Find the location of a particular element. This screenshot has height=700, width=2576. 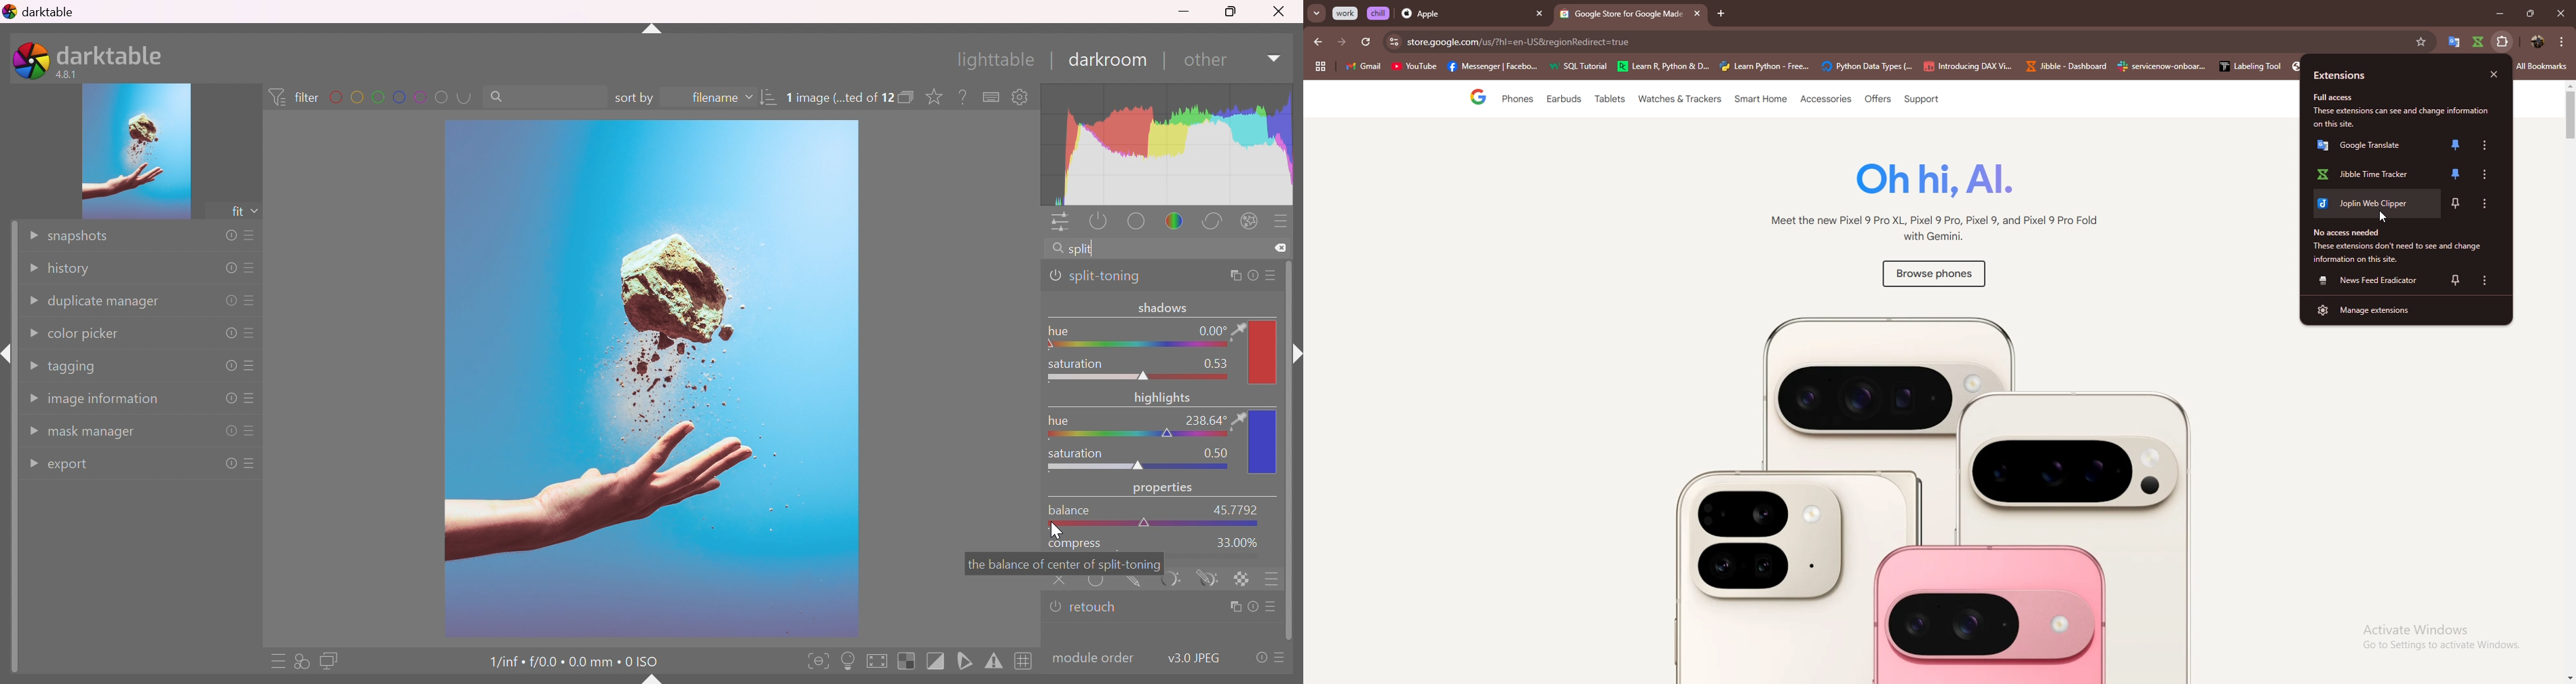

work is located at coordinates (1346, 13).